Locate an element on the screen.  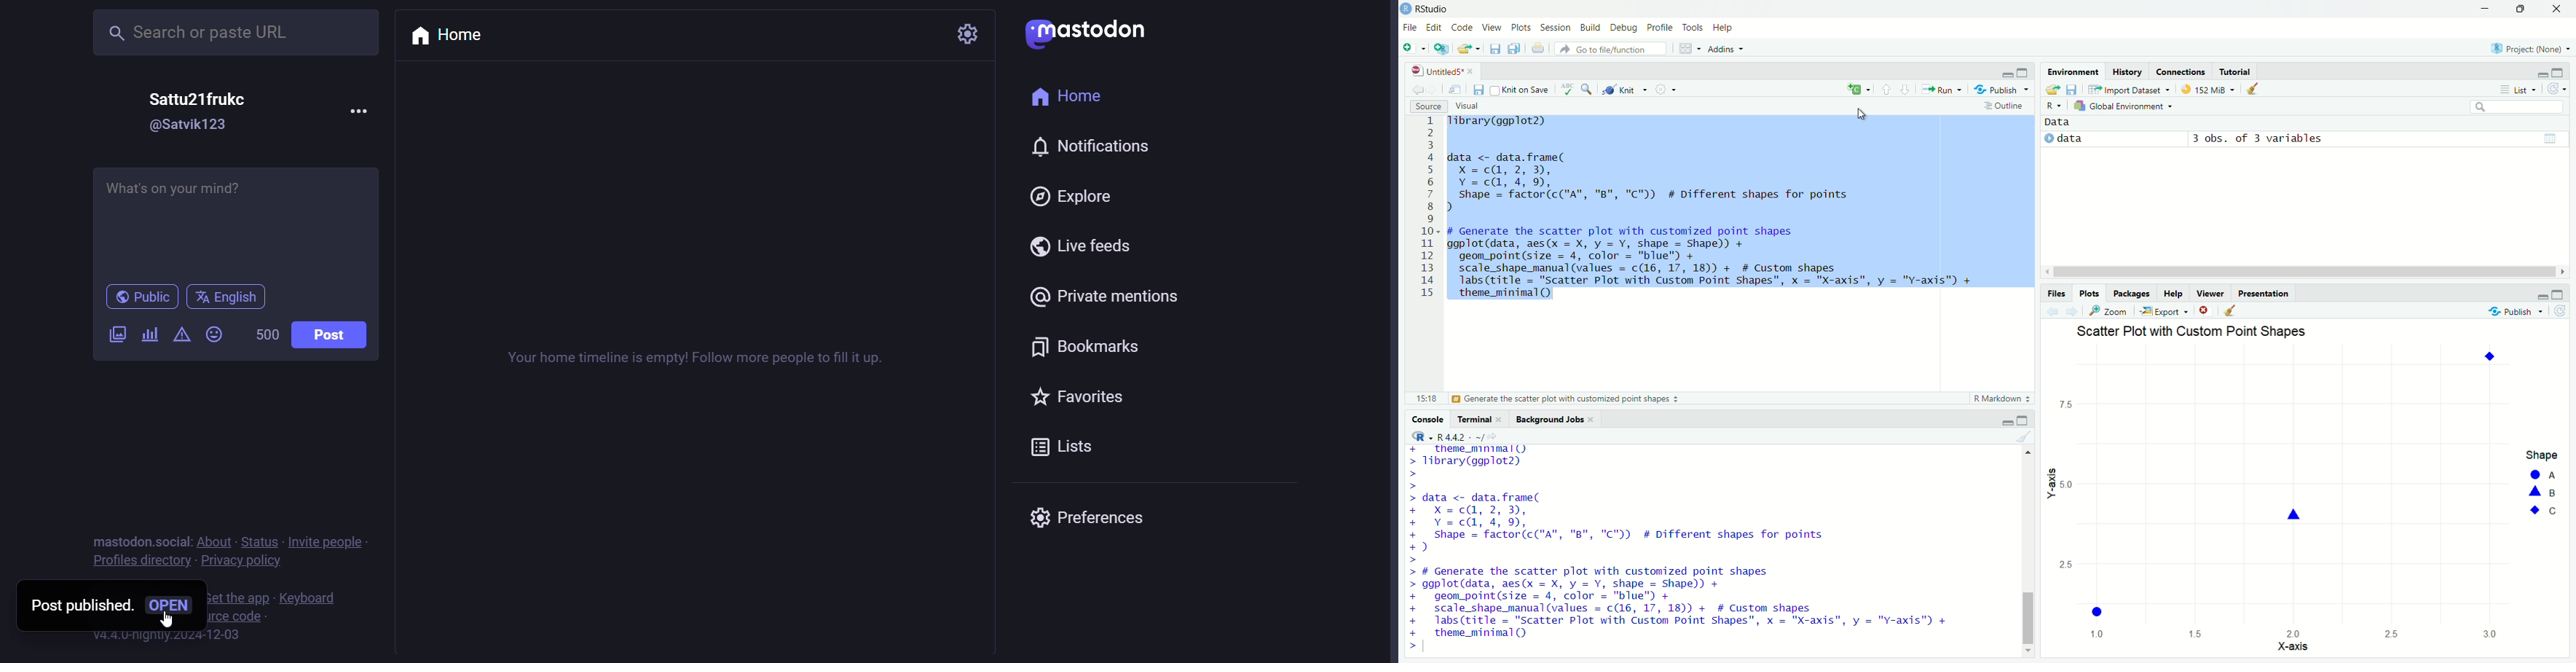
Save current document is located at coordinates (1479, 90).